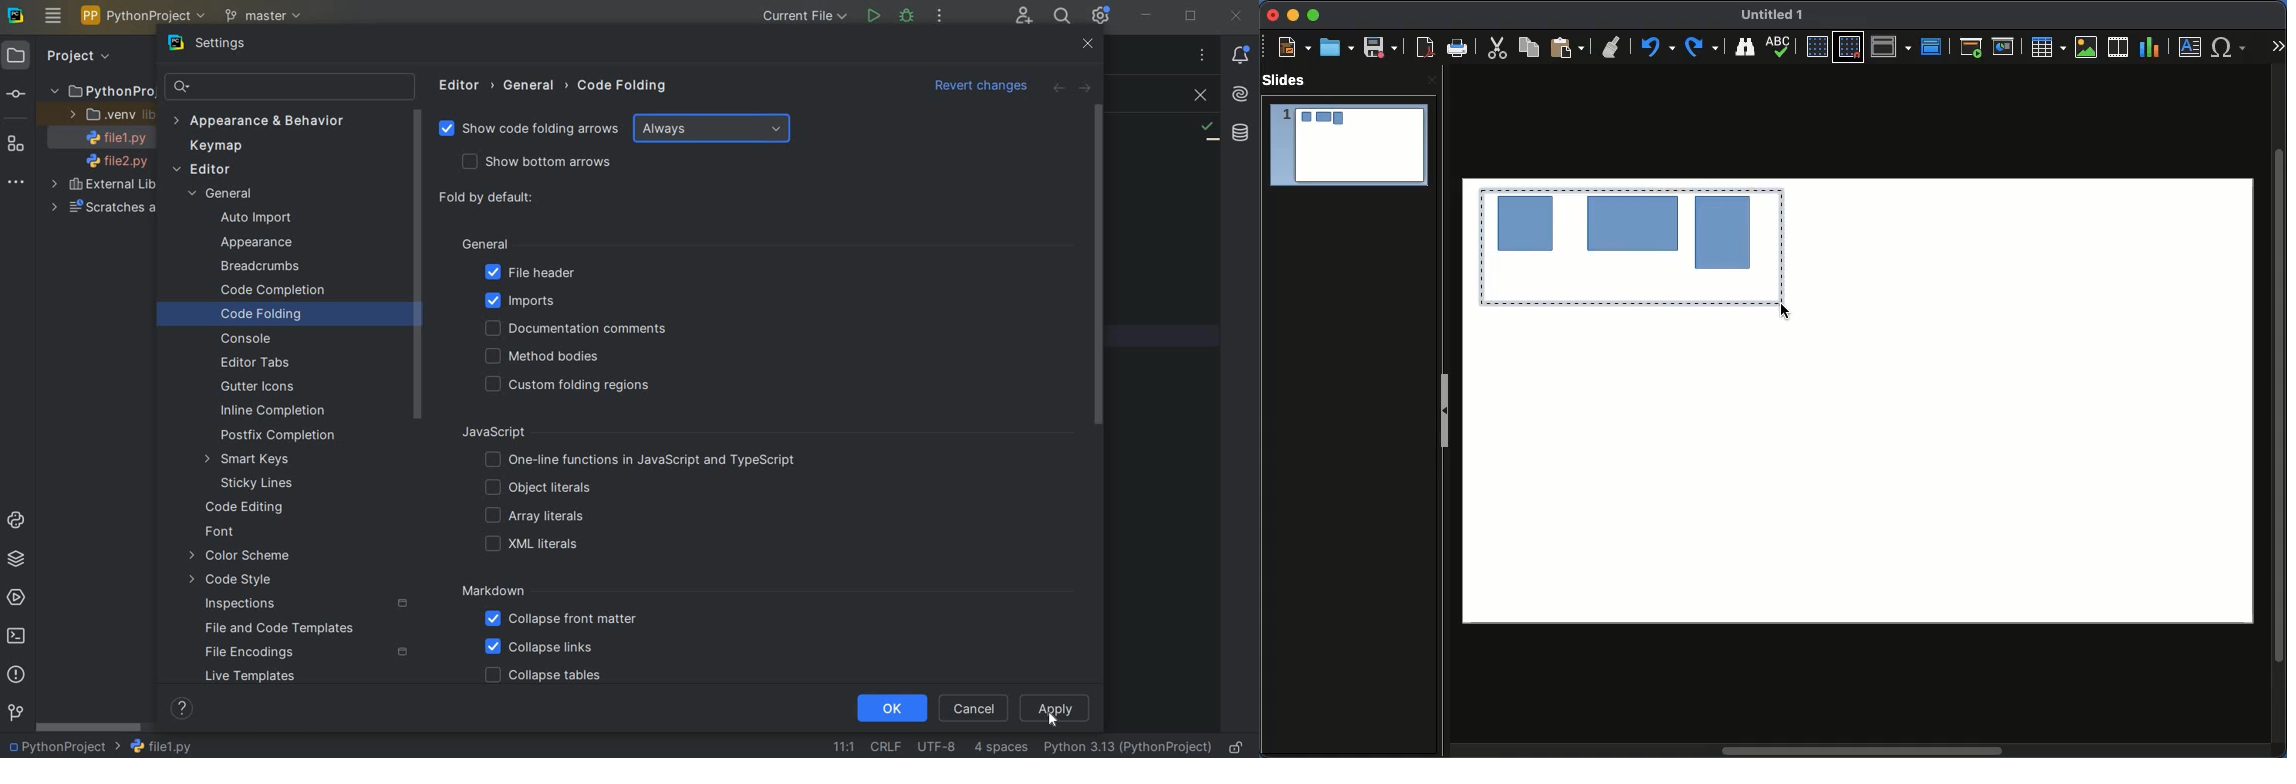  I want to click on SETTINGS, so click(228, 45).